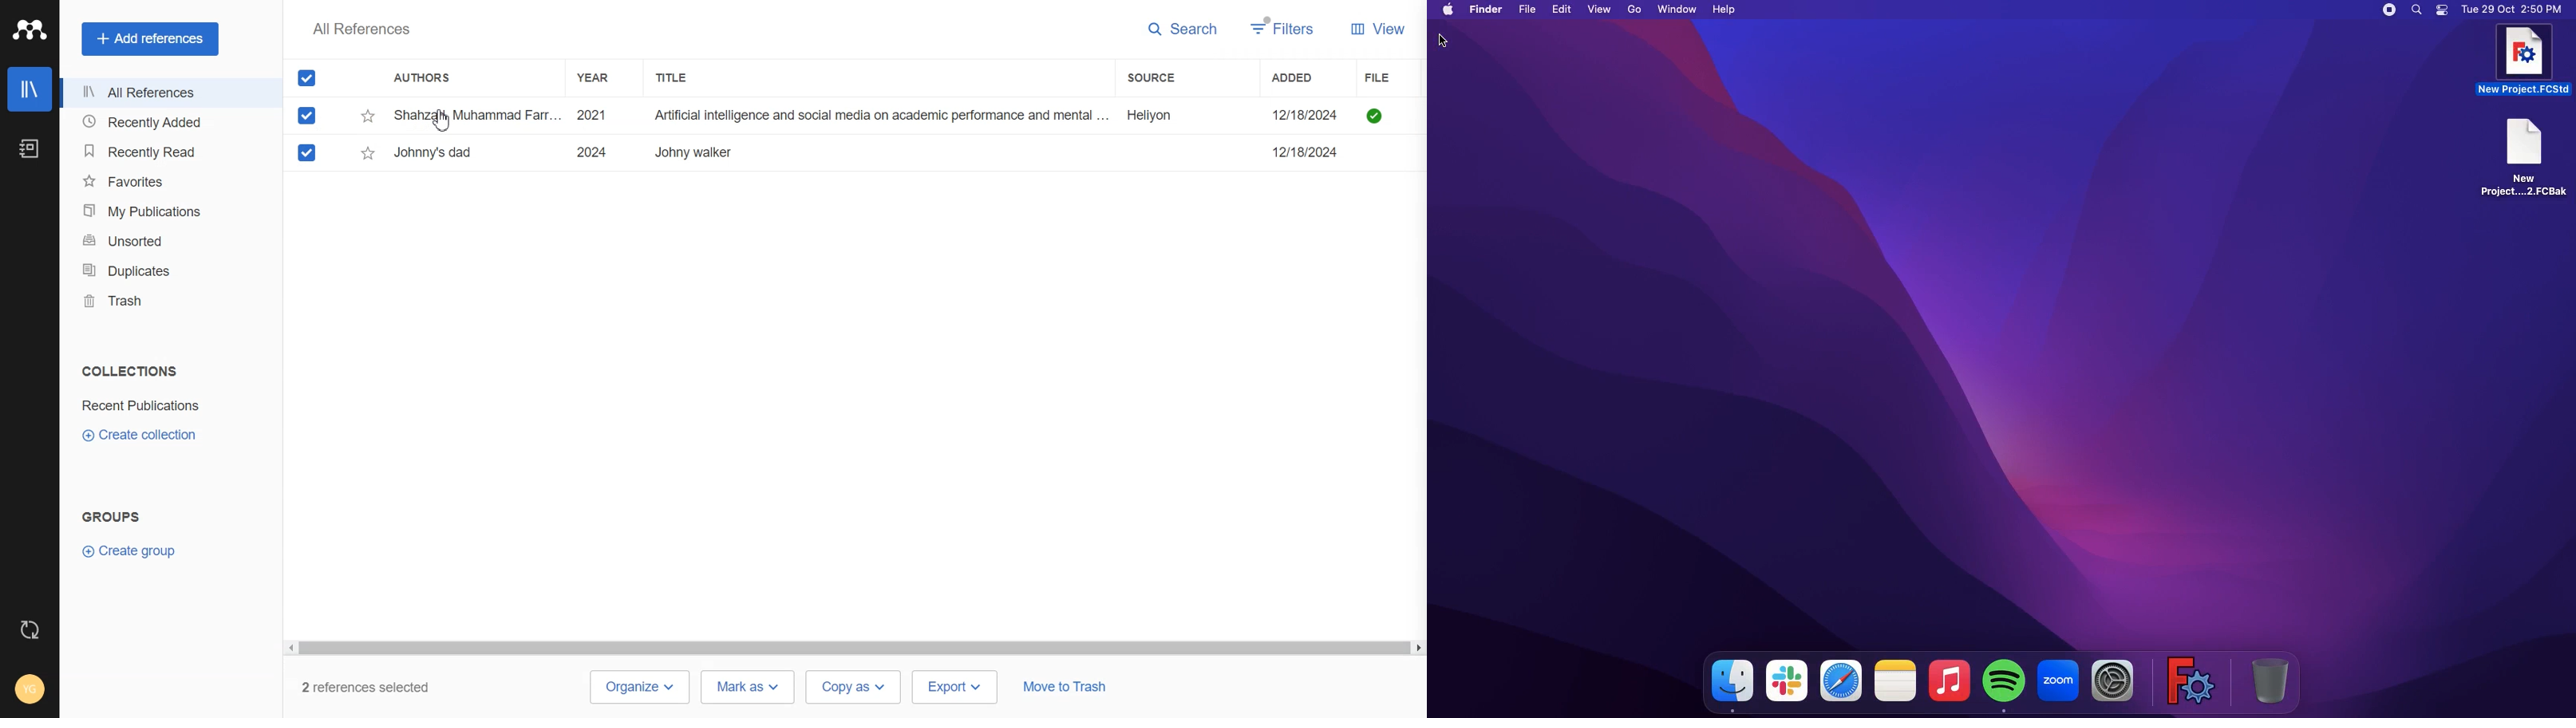  I want to click on scroll right, so click(1418, 649).